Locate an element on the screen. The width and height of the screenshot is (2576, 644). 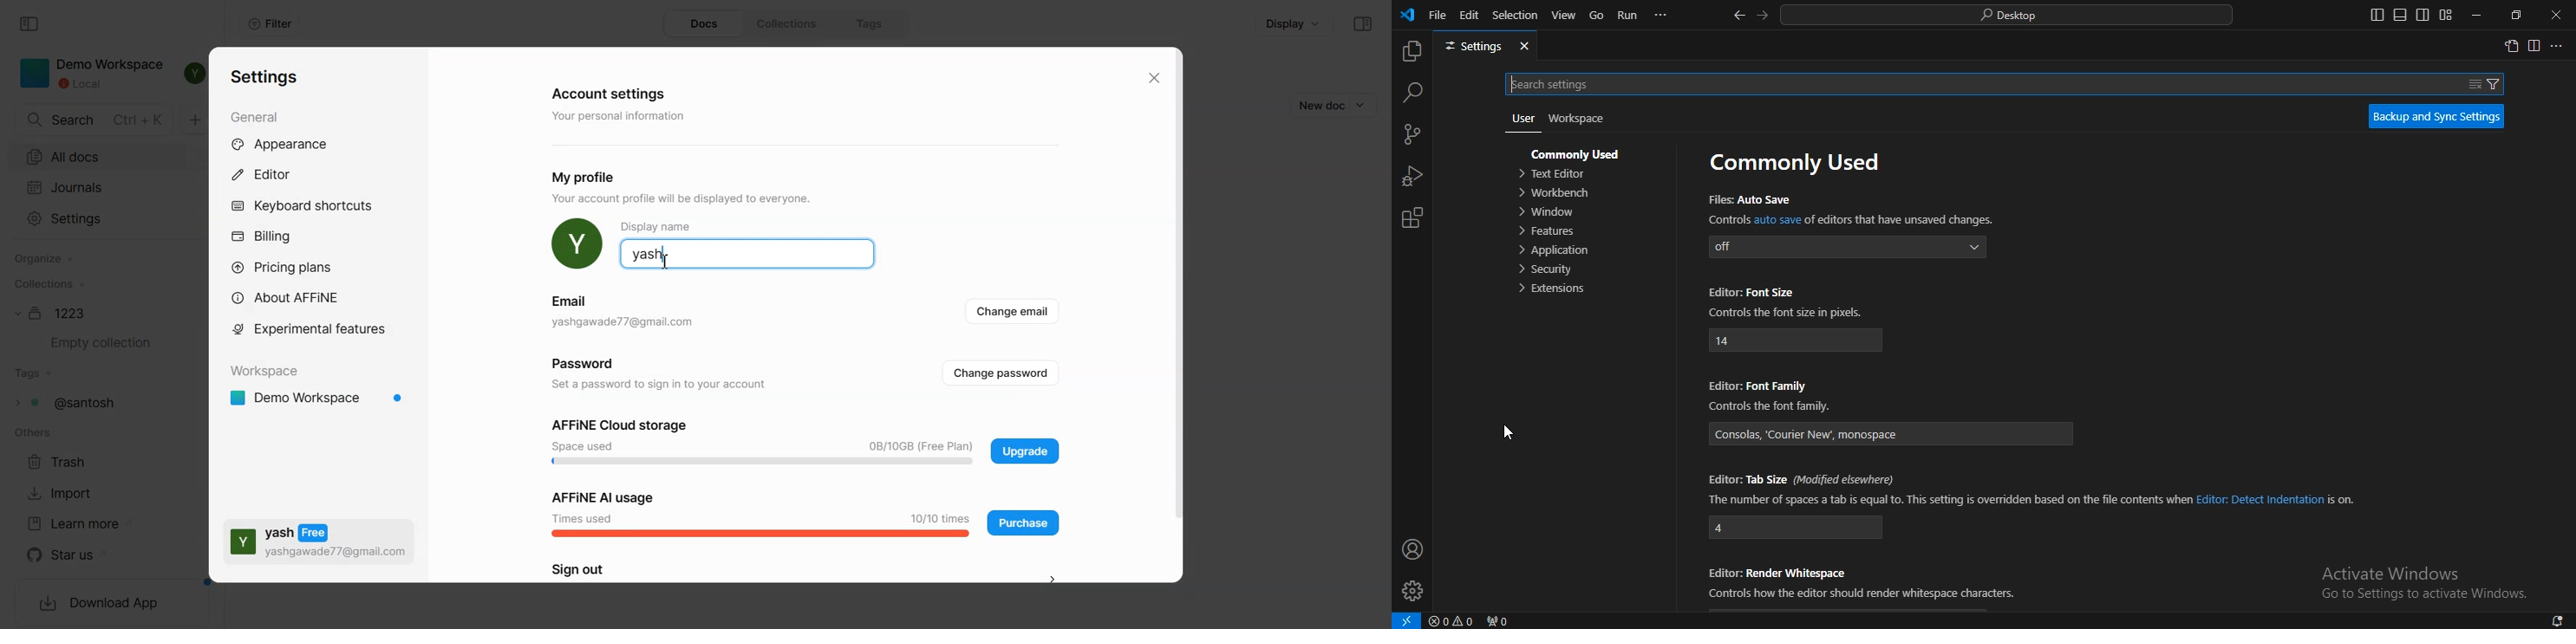
commonly used is located at coordinates (1578, 155).